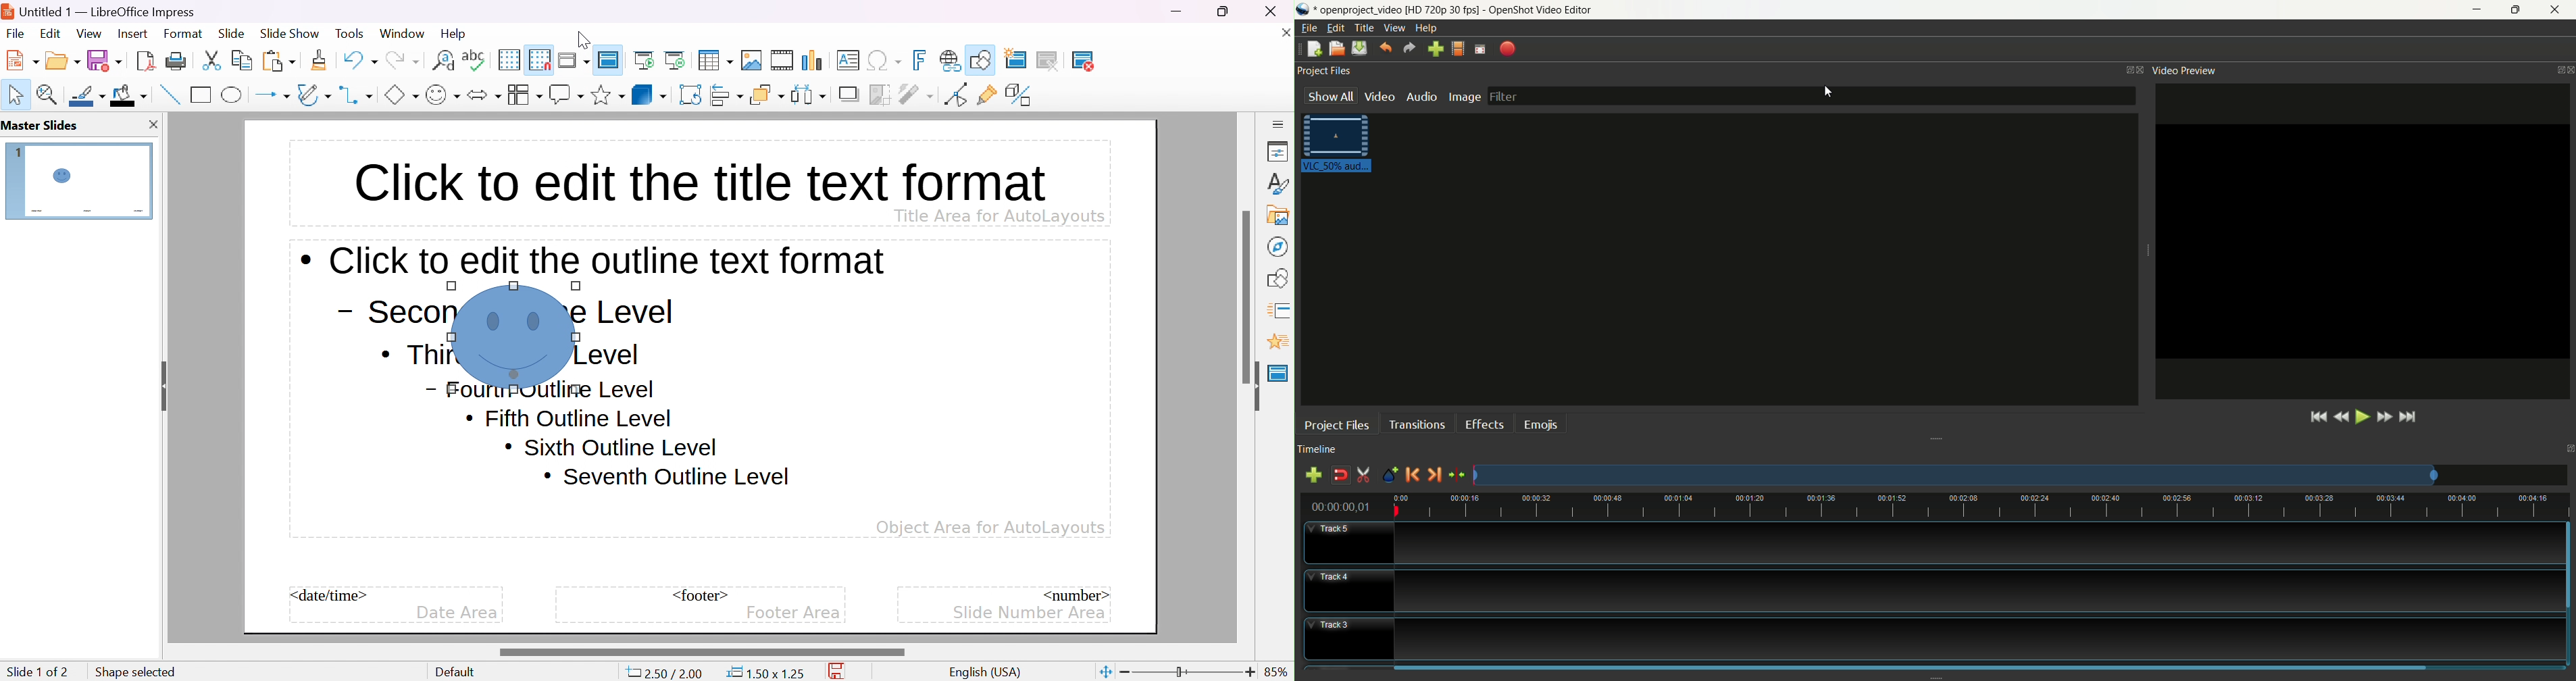  I want to click on slider, so click(1248, 296).